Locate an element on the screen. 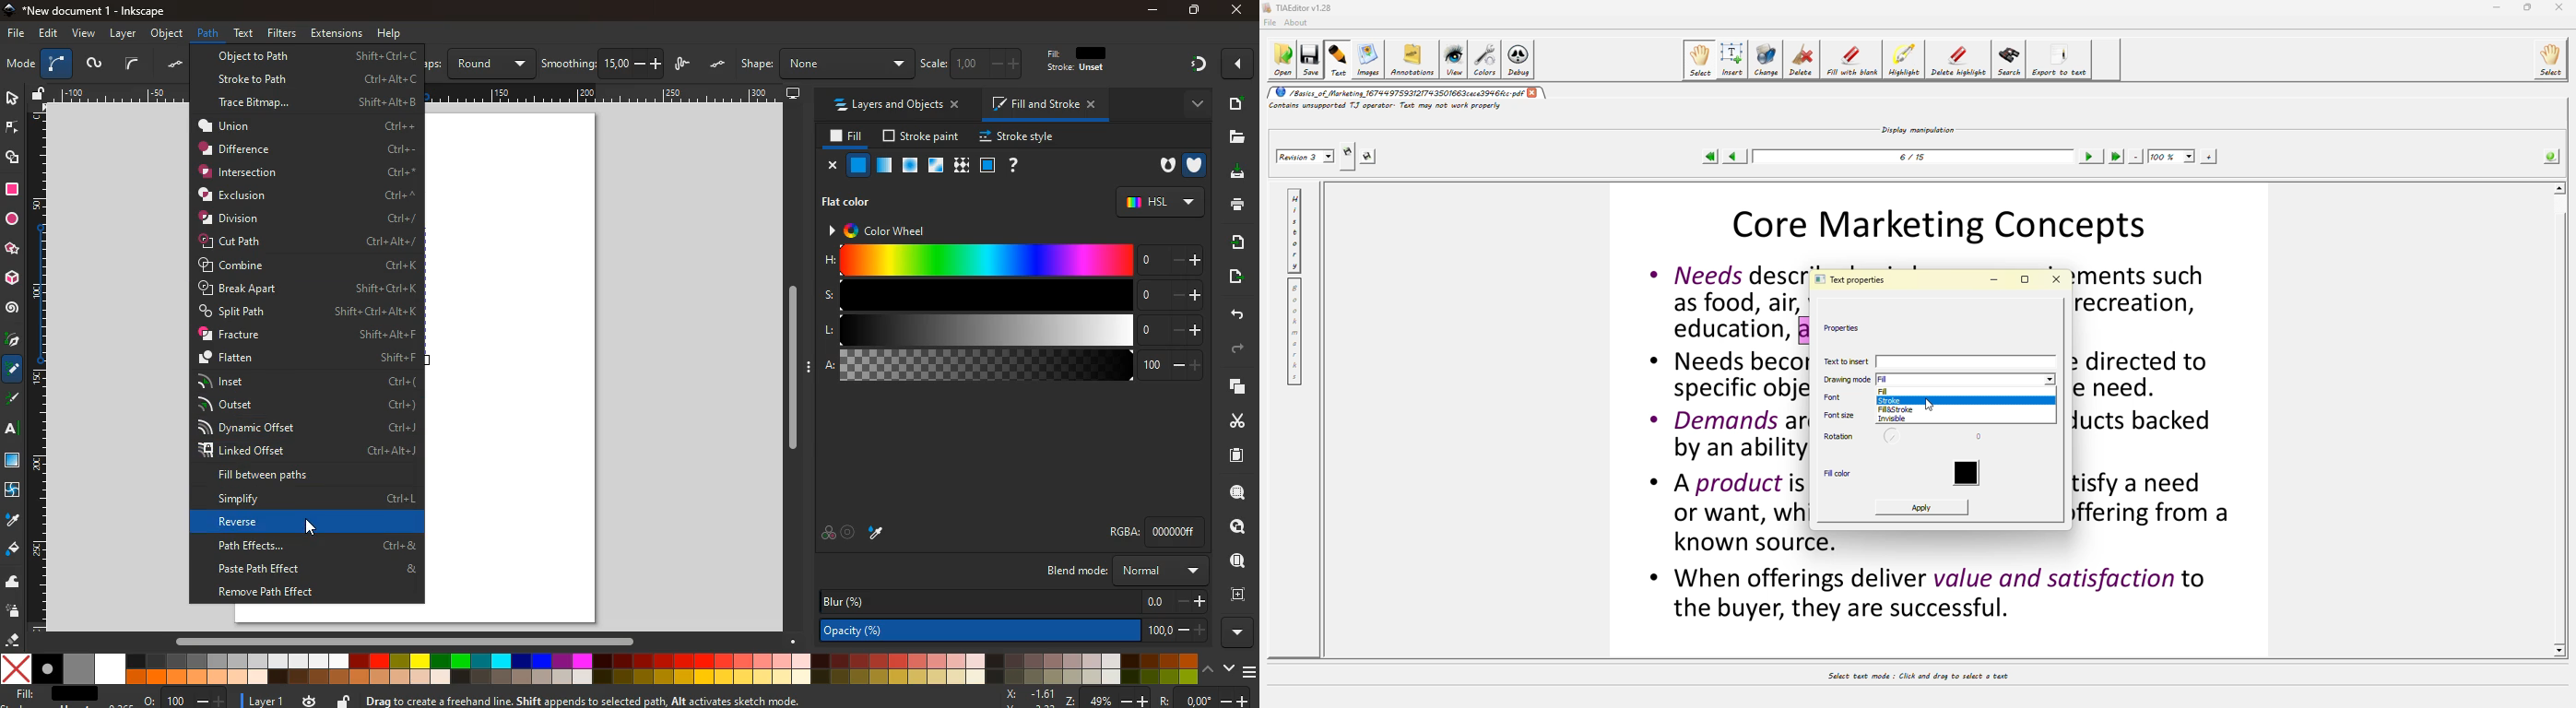  texture is located at coordinates (962, 166).